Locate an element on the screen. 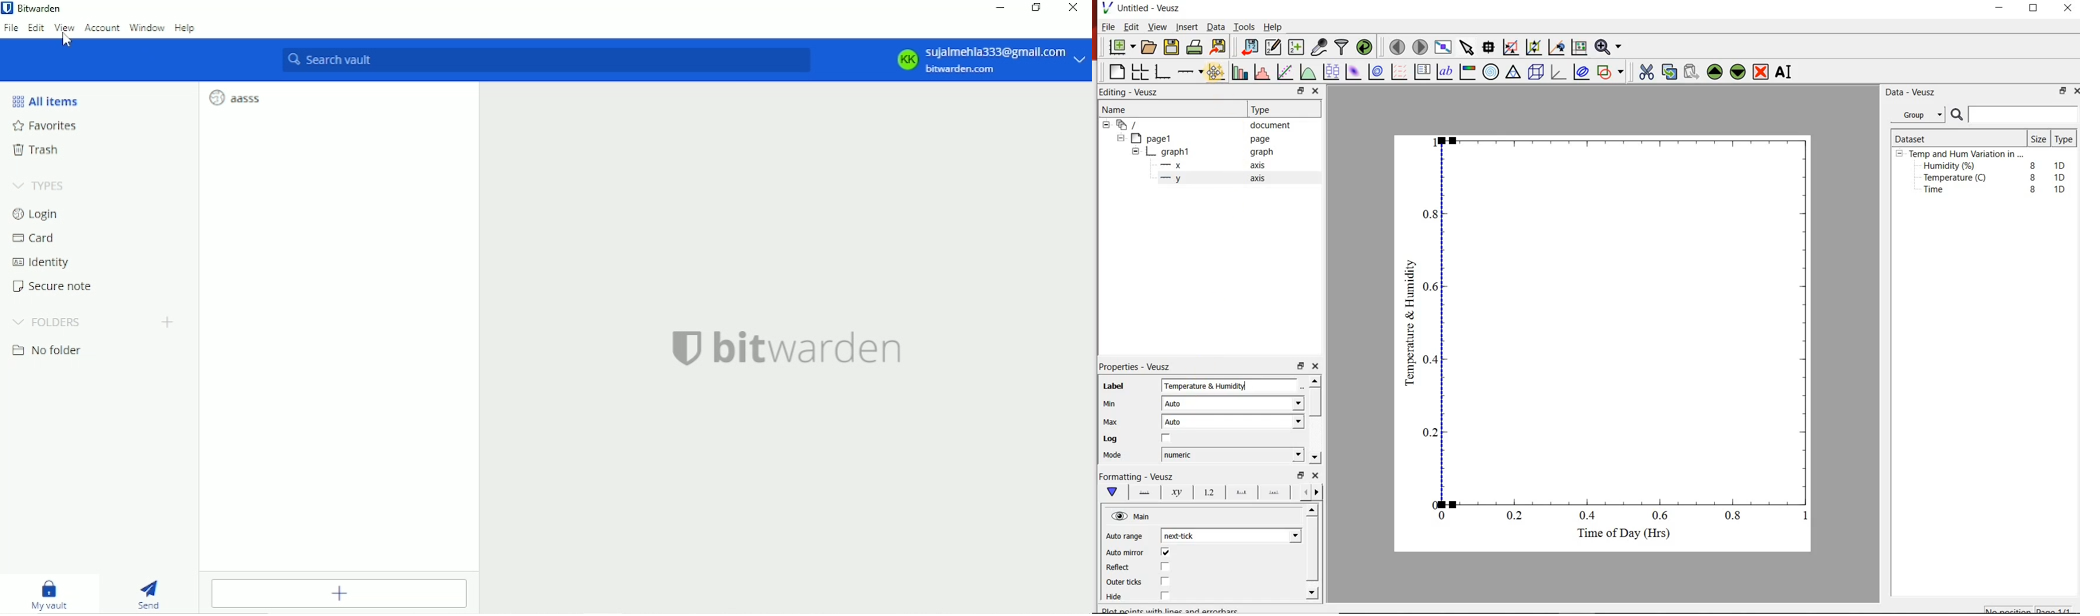 This screenshot has height=616, width=2100. View is located at coordinates (65, 28).